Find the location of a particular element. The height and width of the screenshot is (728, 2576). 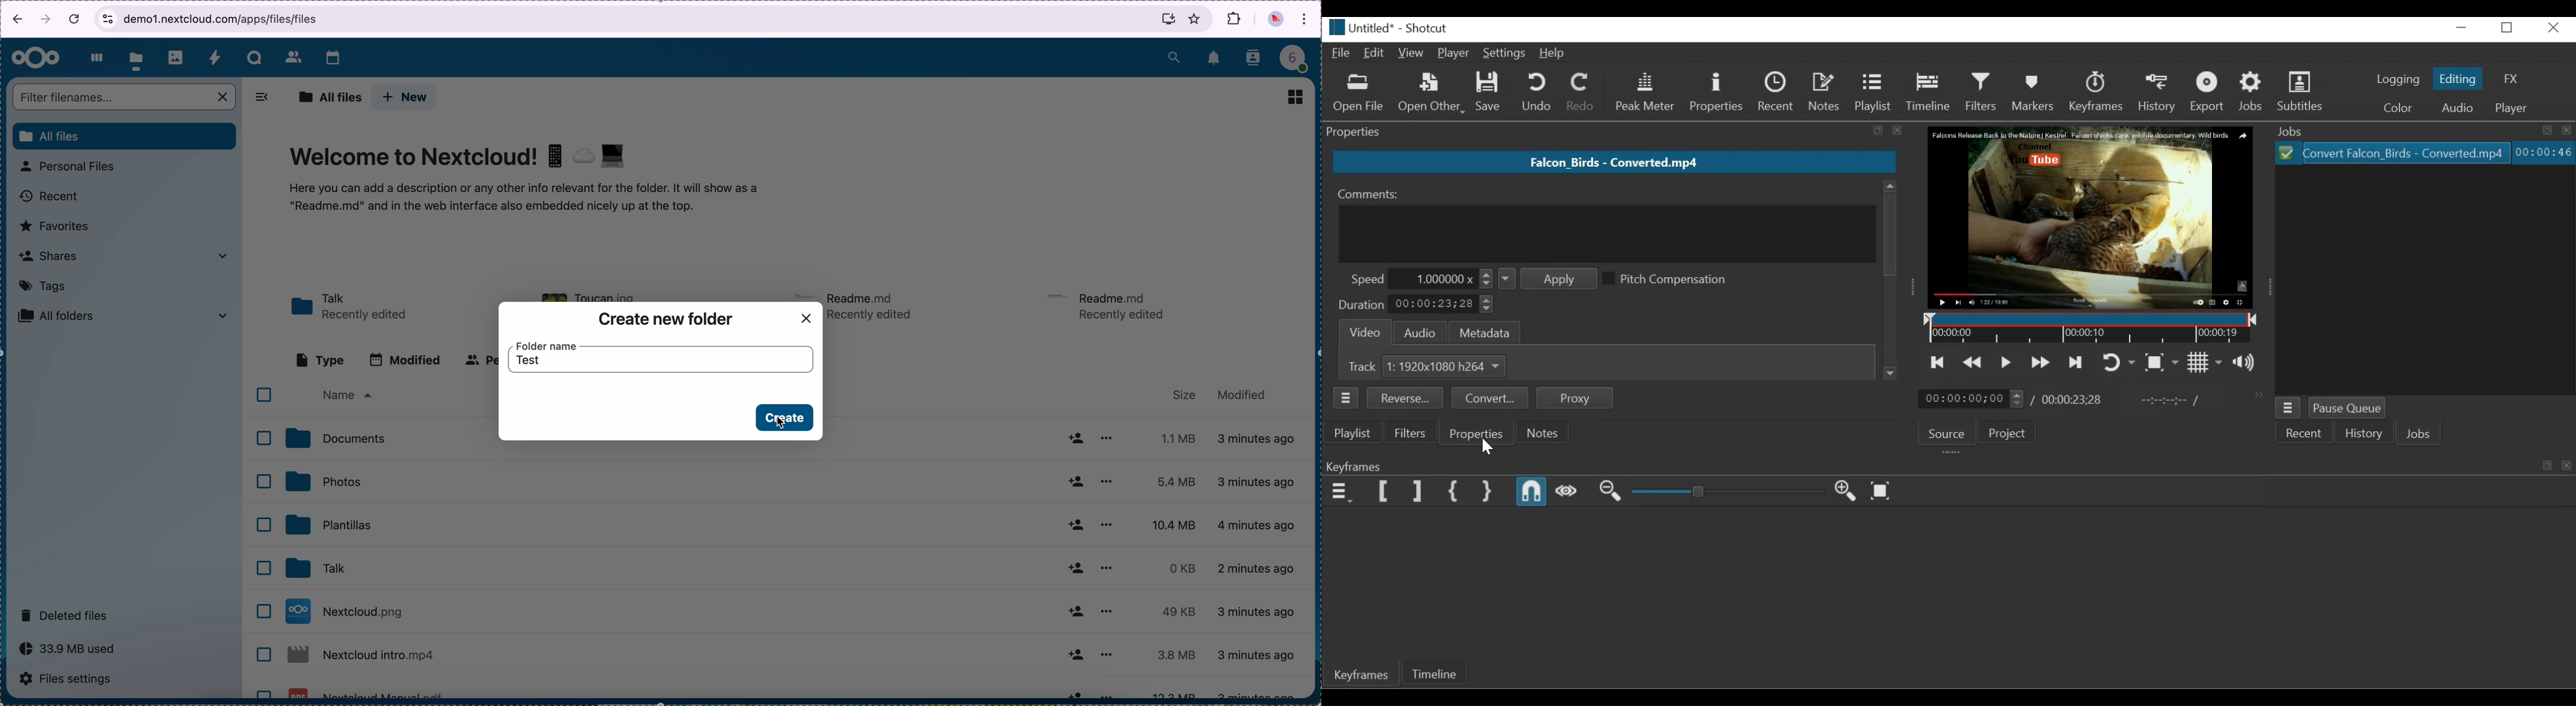

Nextcloud file is located at coordinates (367, 691).